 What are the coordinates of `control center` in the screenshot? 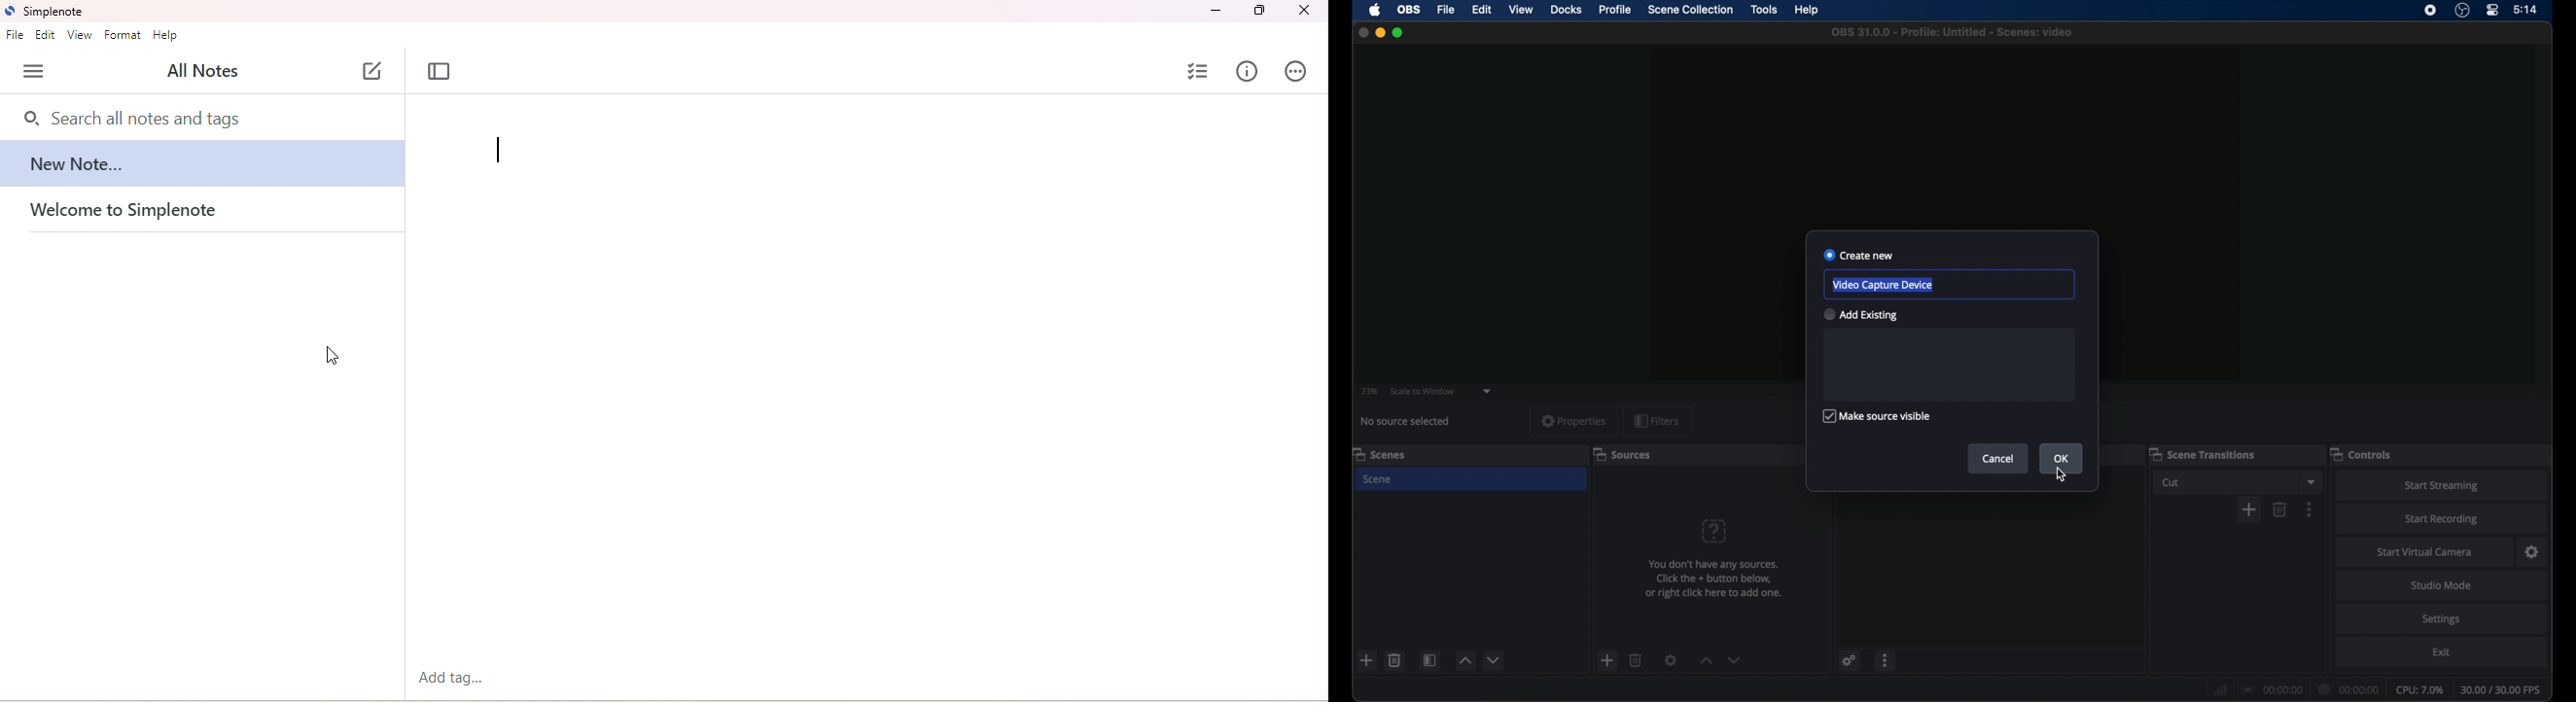 It's located at (2492, 9).